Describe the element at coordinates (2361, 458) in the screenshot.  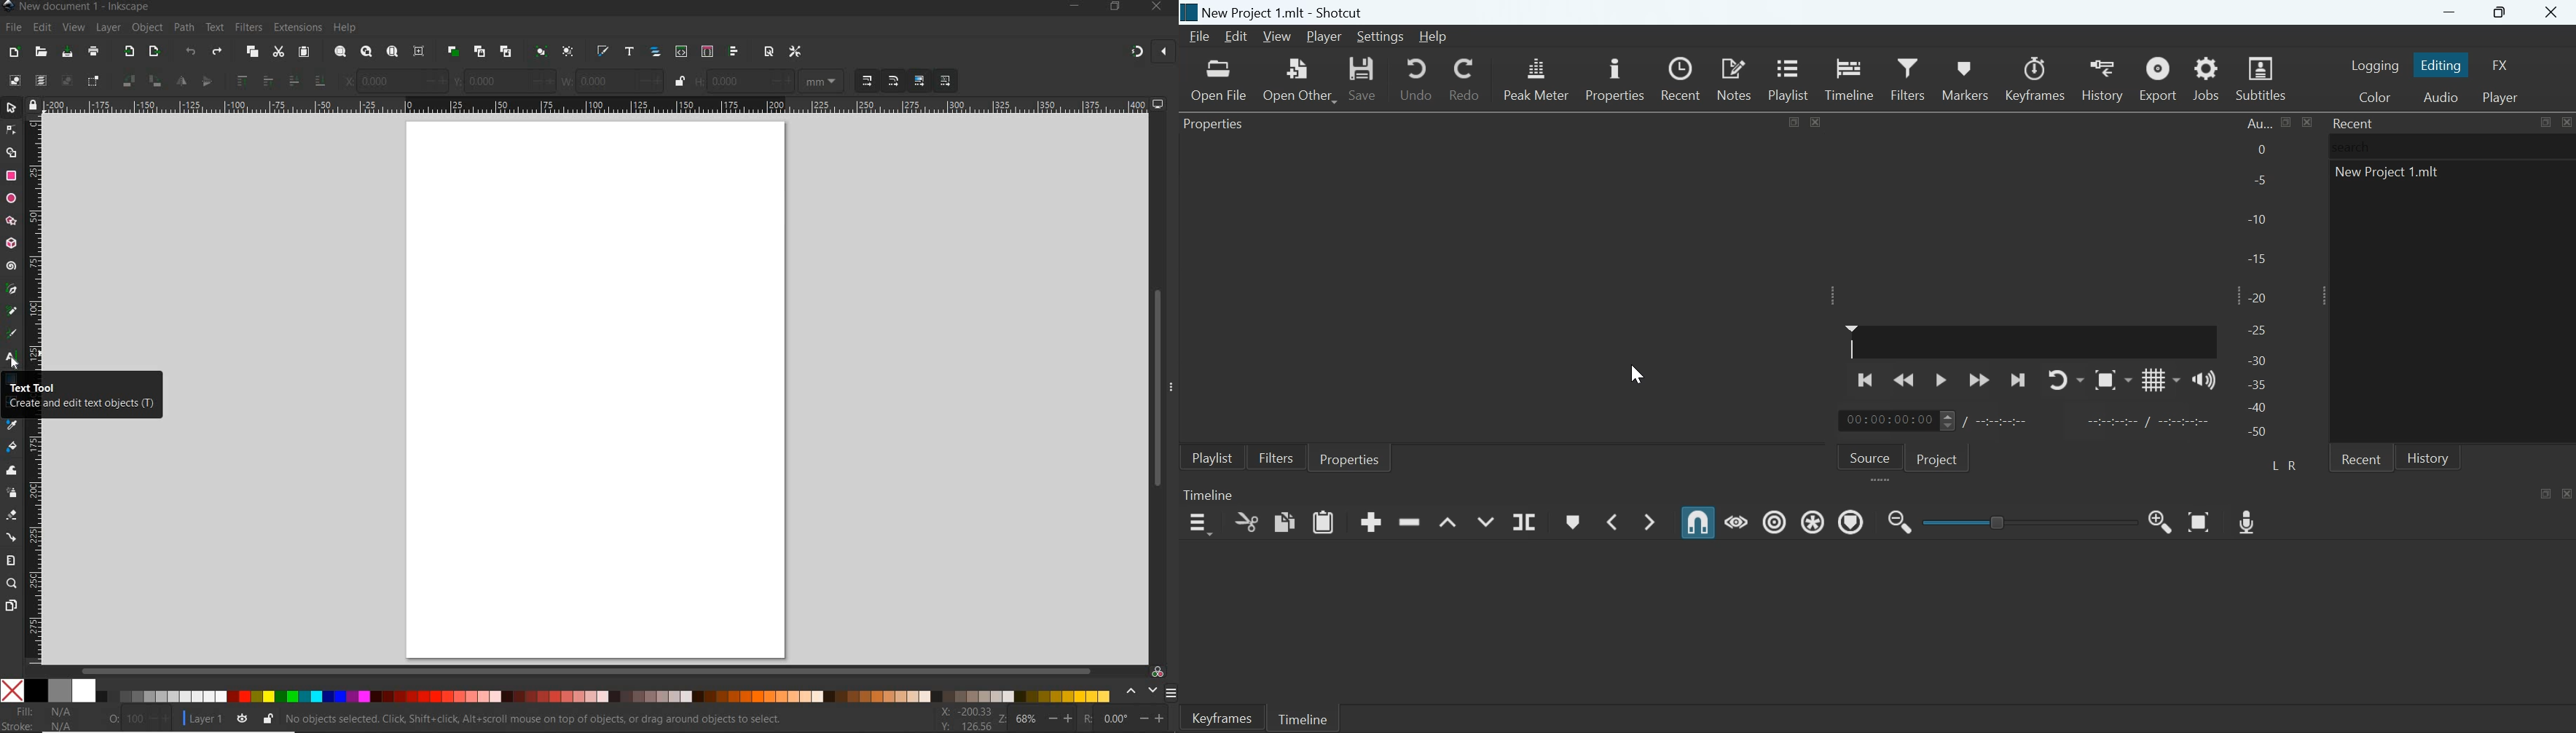
I see `Recent` at that location.